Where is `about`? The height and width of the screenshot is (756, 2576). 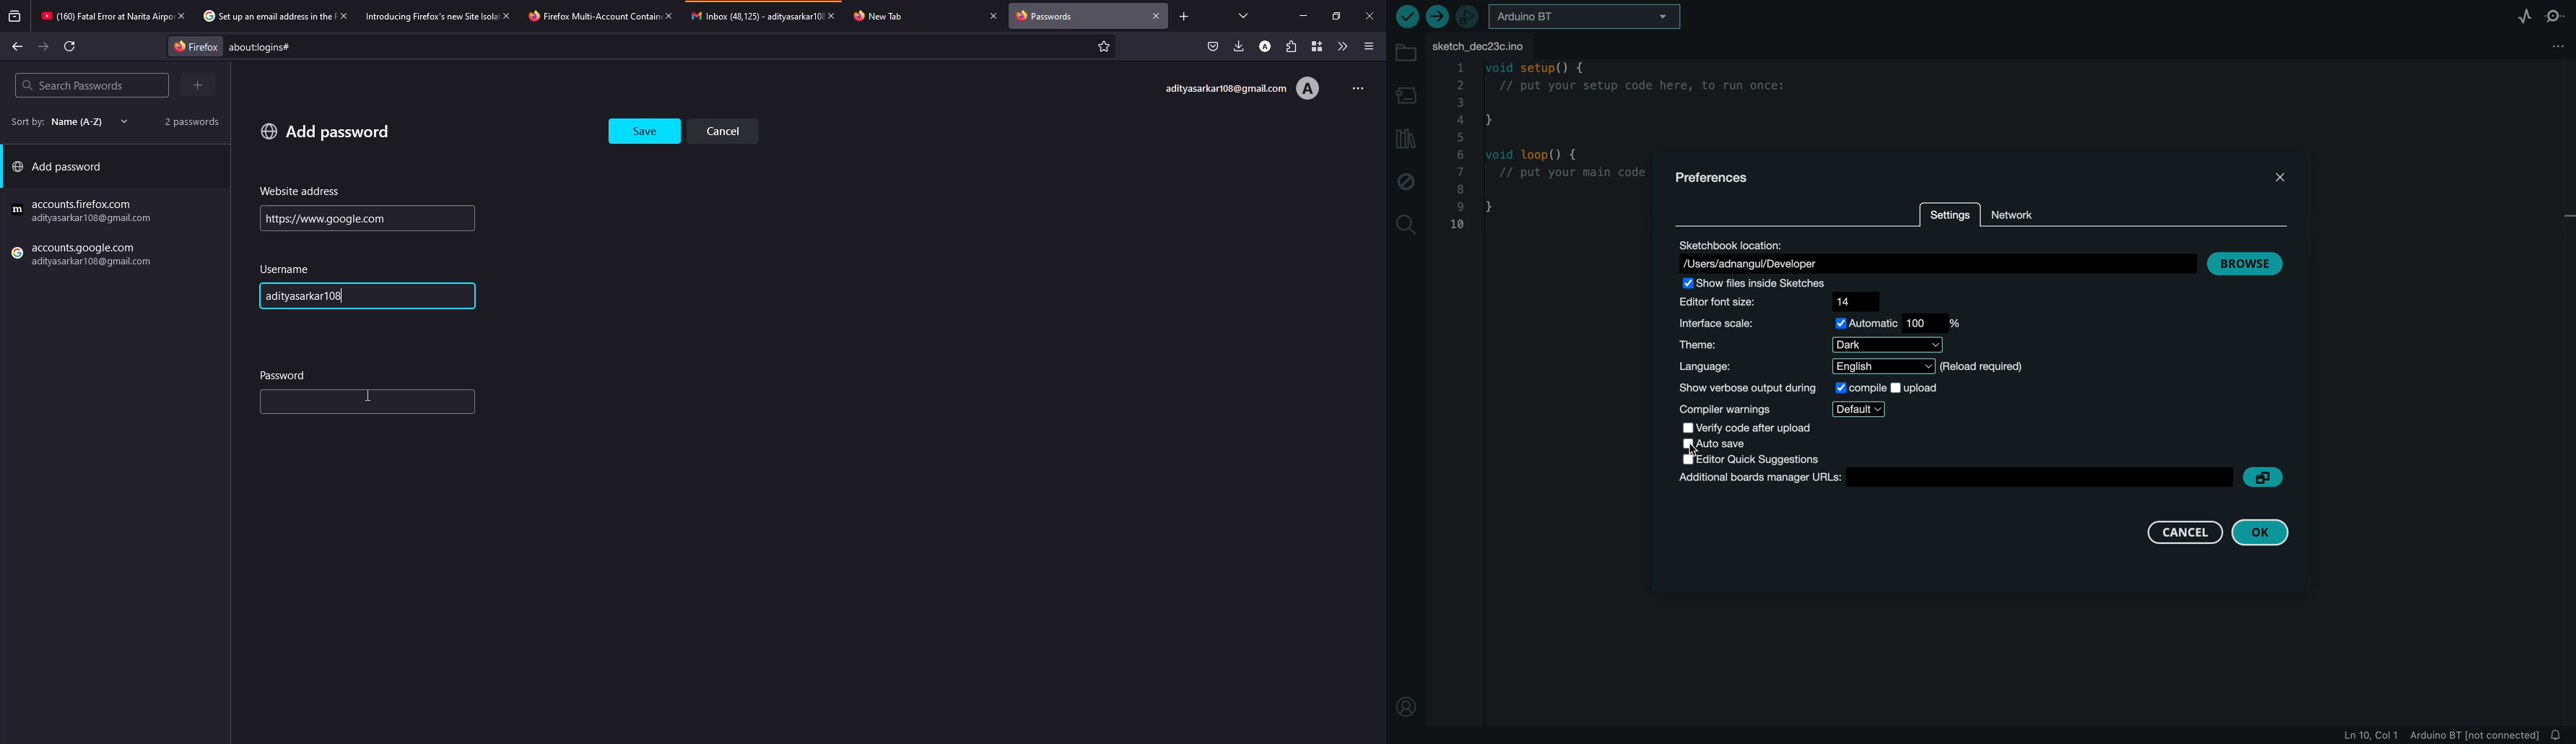 about is located at coordinates (380, 47).